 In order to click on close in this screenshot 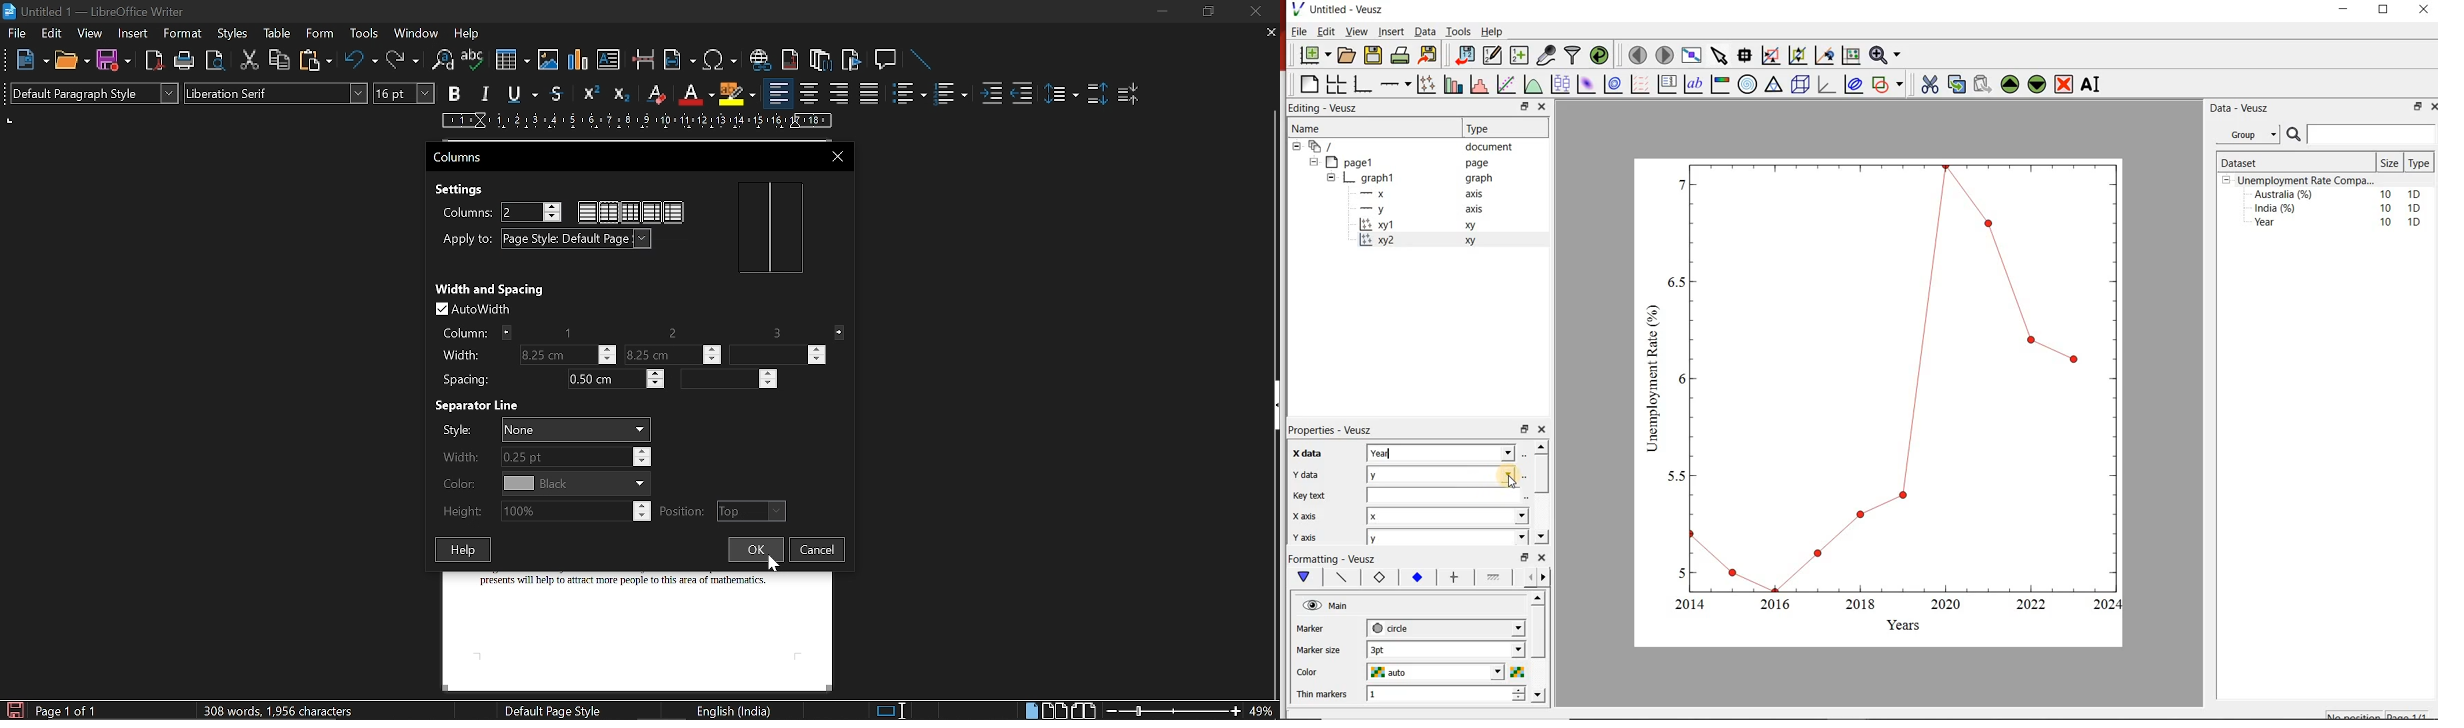, I will do `click(2423, 12)`.